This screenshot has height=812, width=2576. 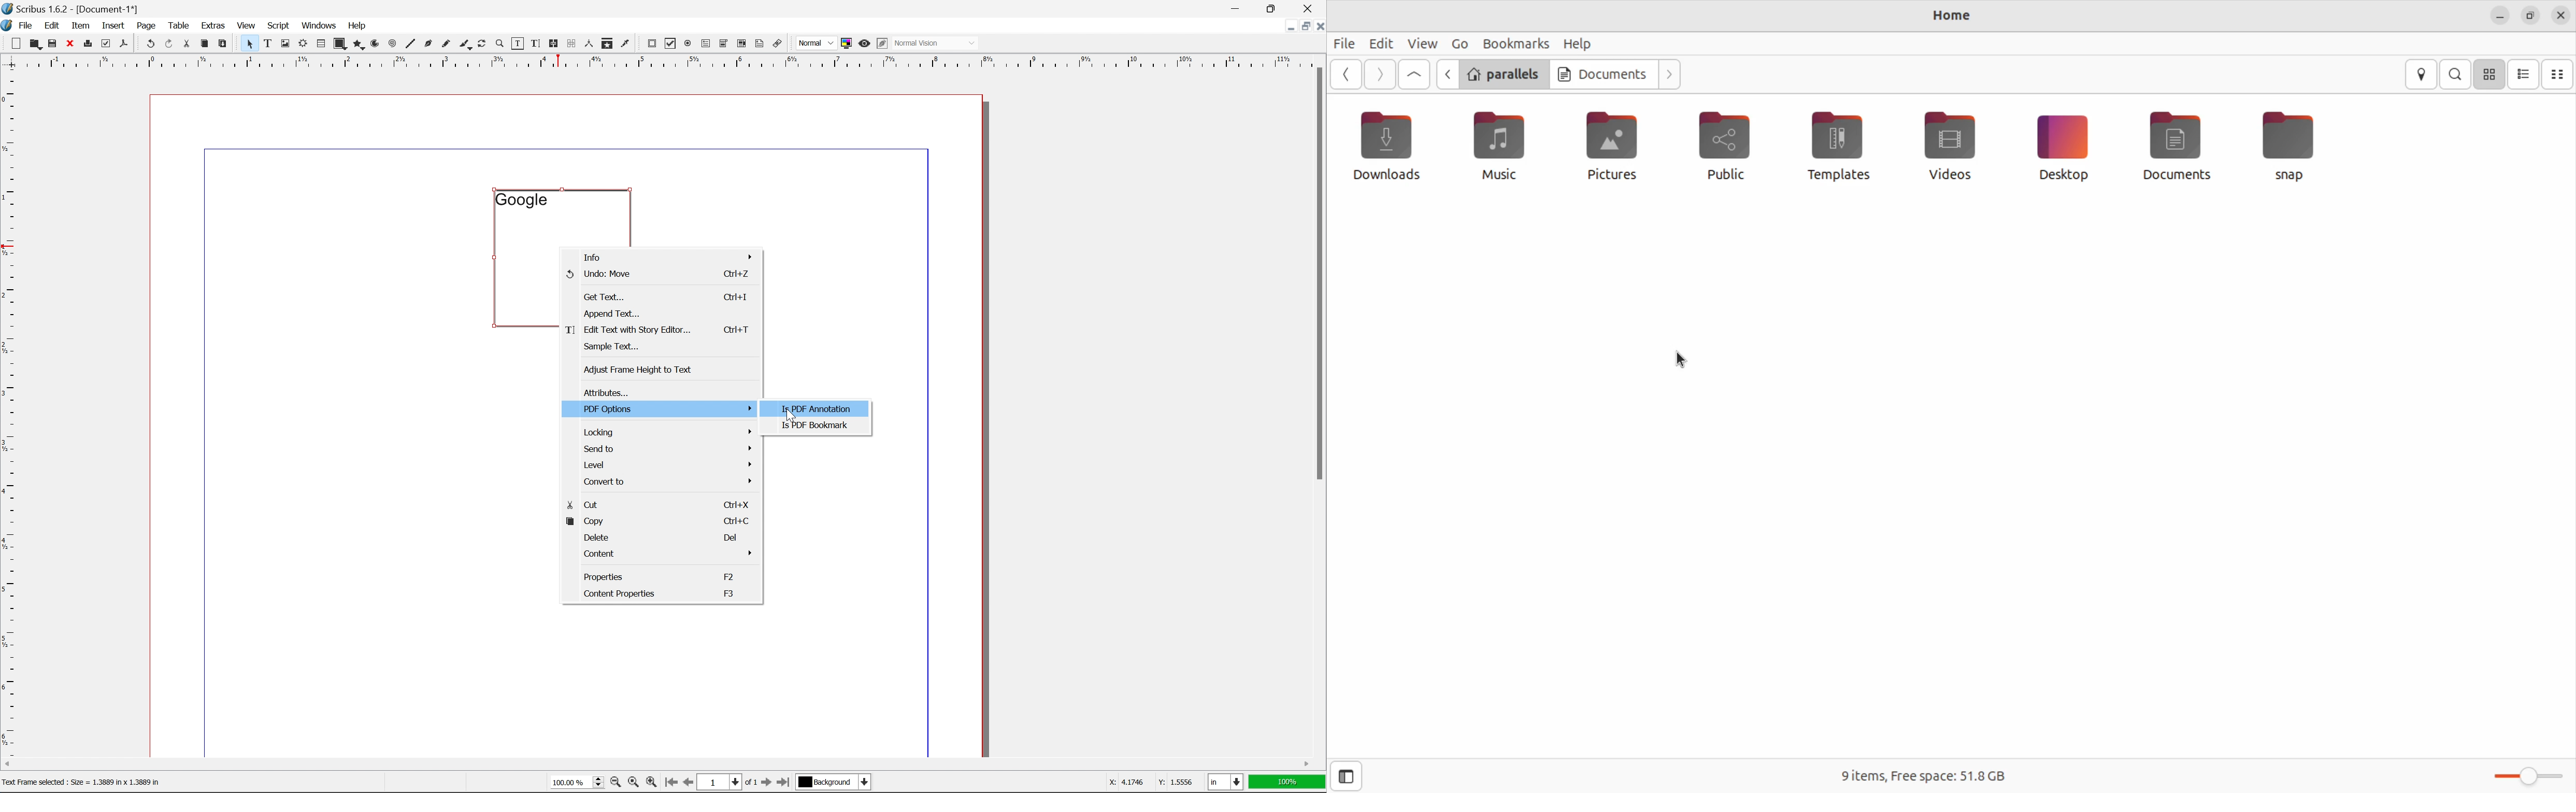 What do you see at coordinates (577, 782) in the screenshot?
I see `select current zoom level` at bounding box center [577, 782].